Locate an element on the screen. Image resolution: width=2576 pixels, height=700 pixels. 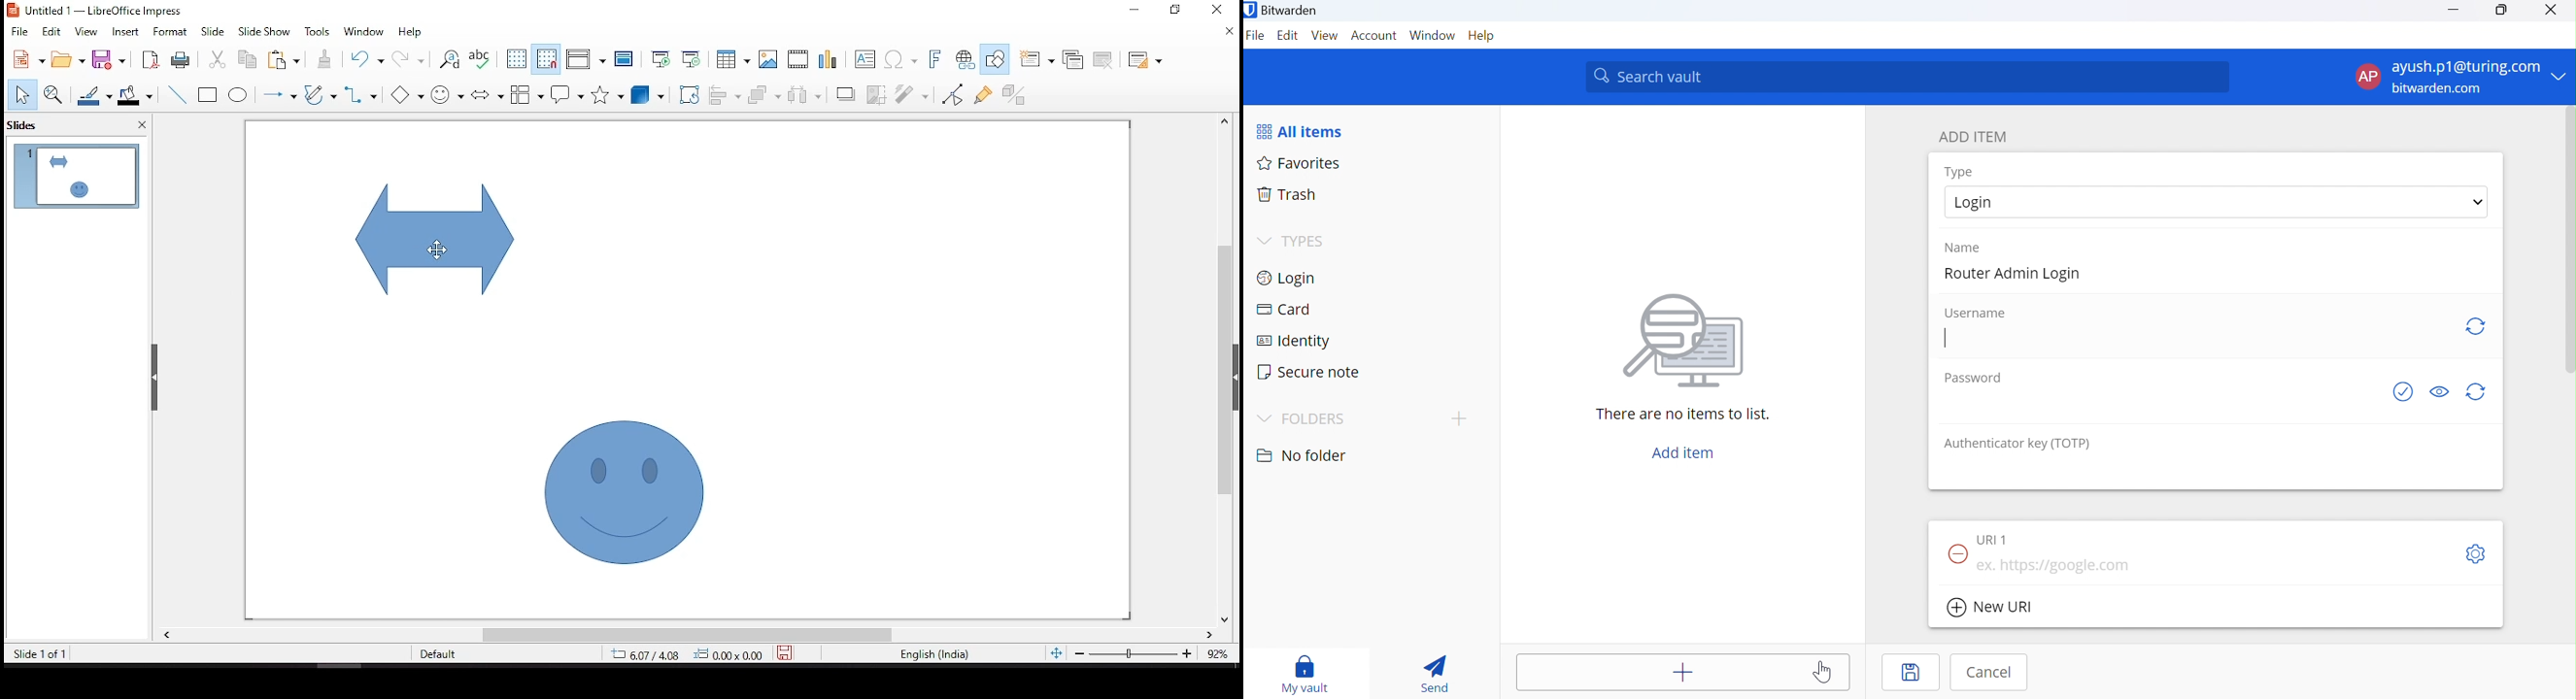
rectangle is located at coordinates (210, 96).